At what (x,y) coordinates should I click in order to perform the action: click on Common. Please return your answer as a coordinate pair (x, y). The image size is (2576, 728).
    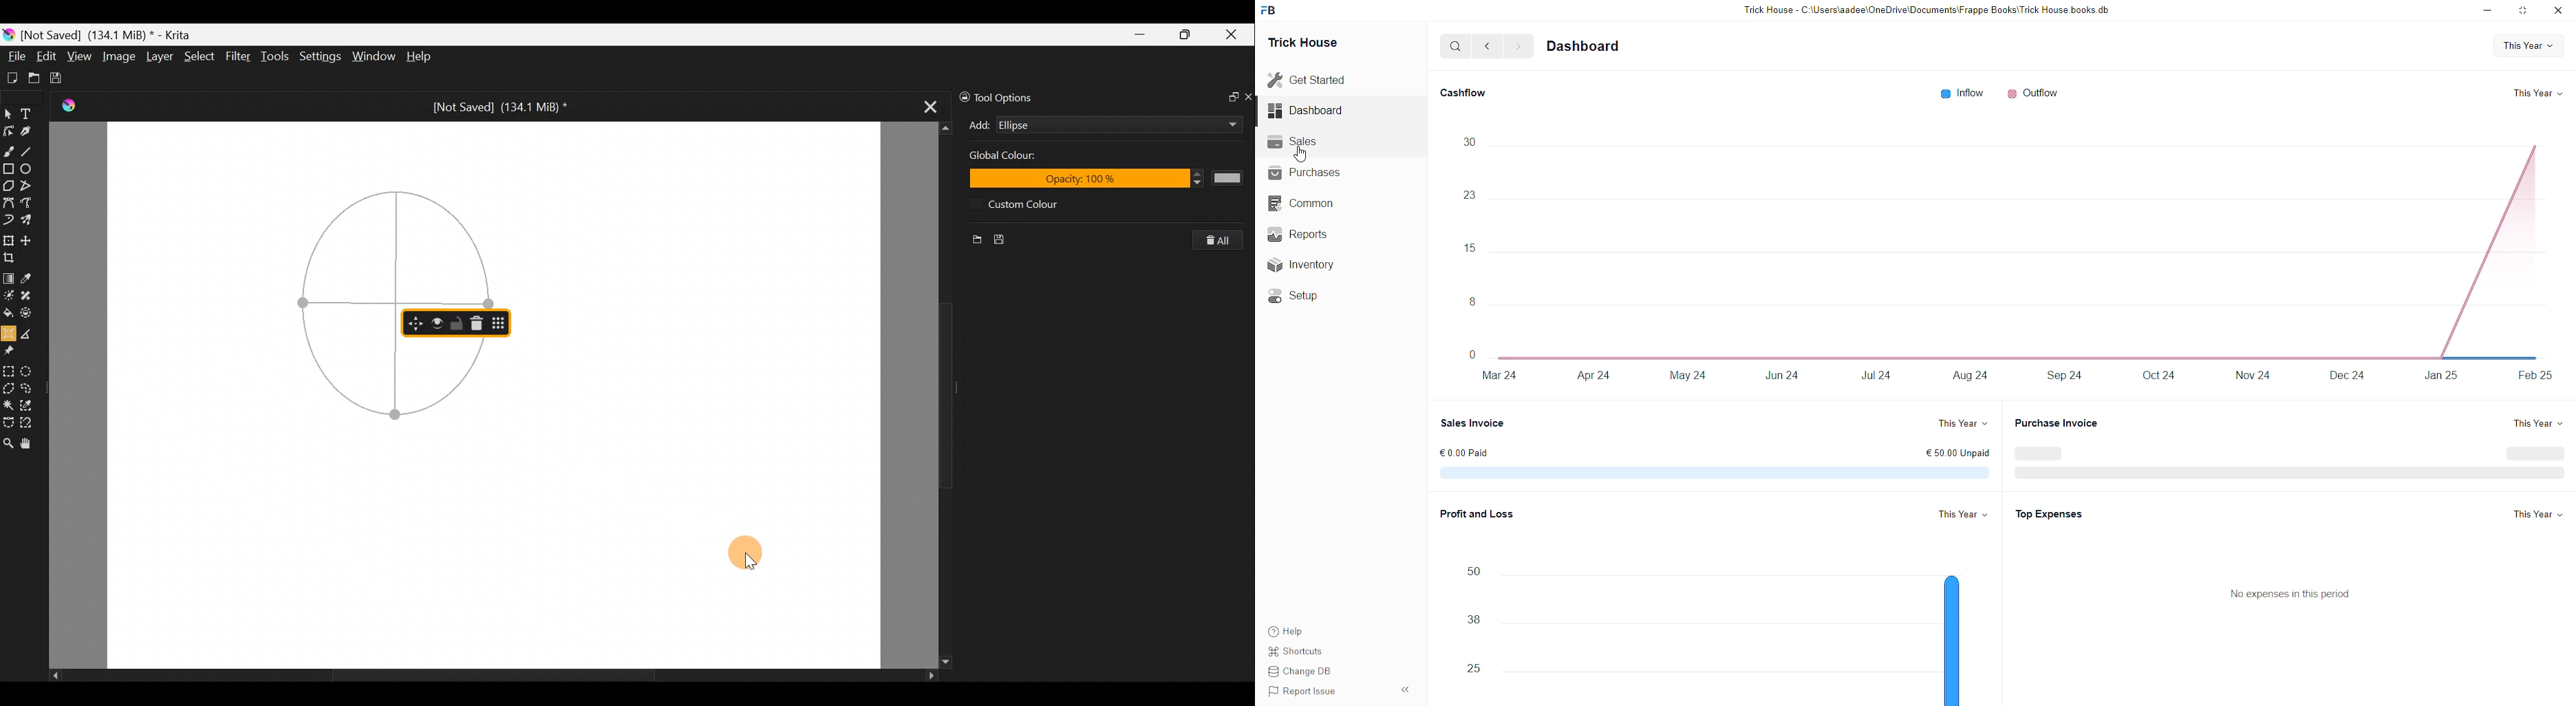
    Looking at the image, I should click on (1302, 202).